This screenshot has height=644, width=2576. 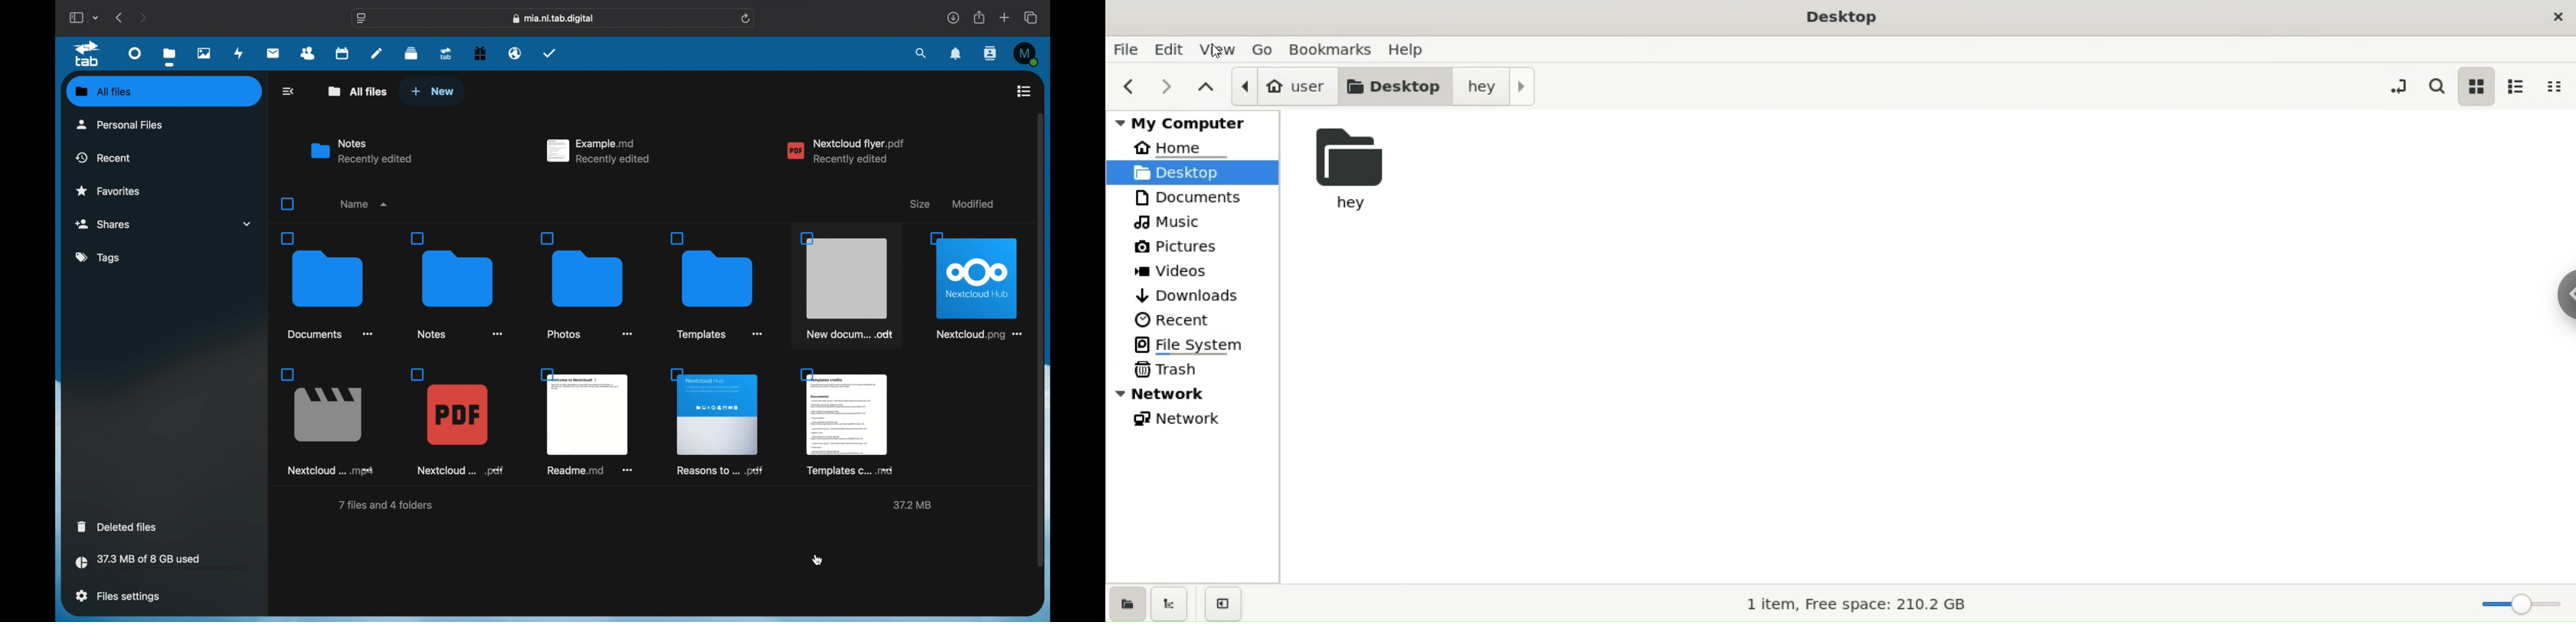 What do you see at coordinates (75, 17) in the screenshot?
I see `show sidebar` at bounding box center [75, 17].